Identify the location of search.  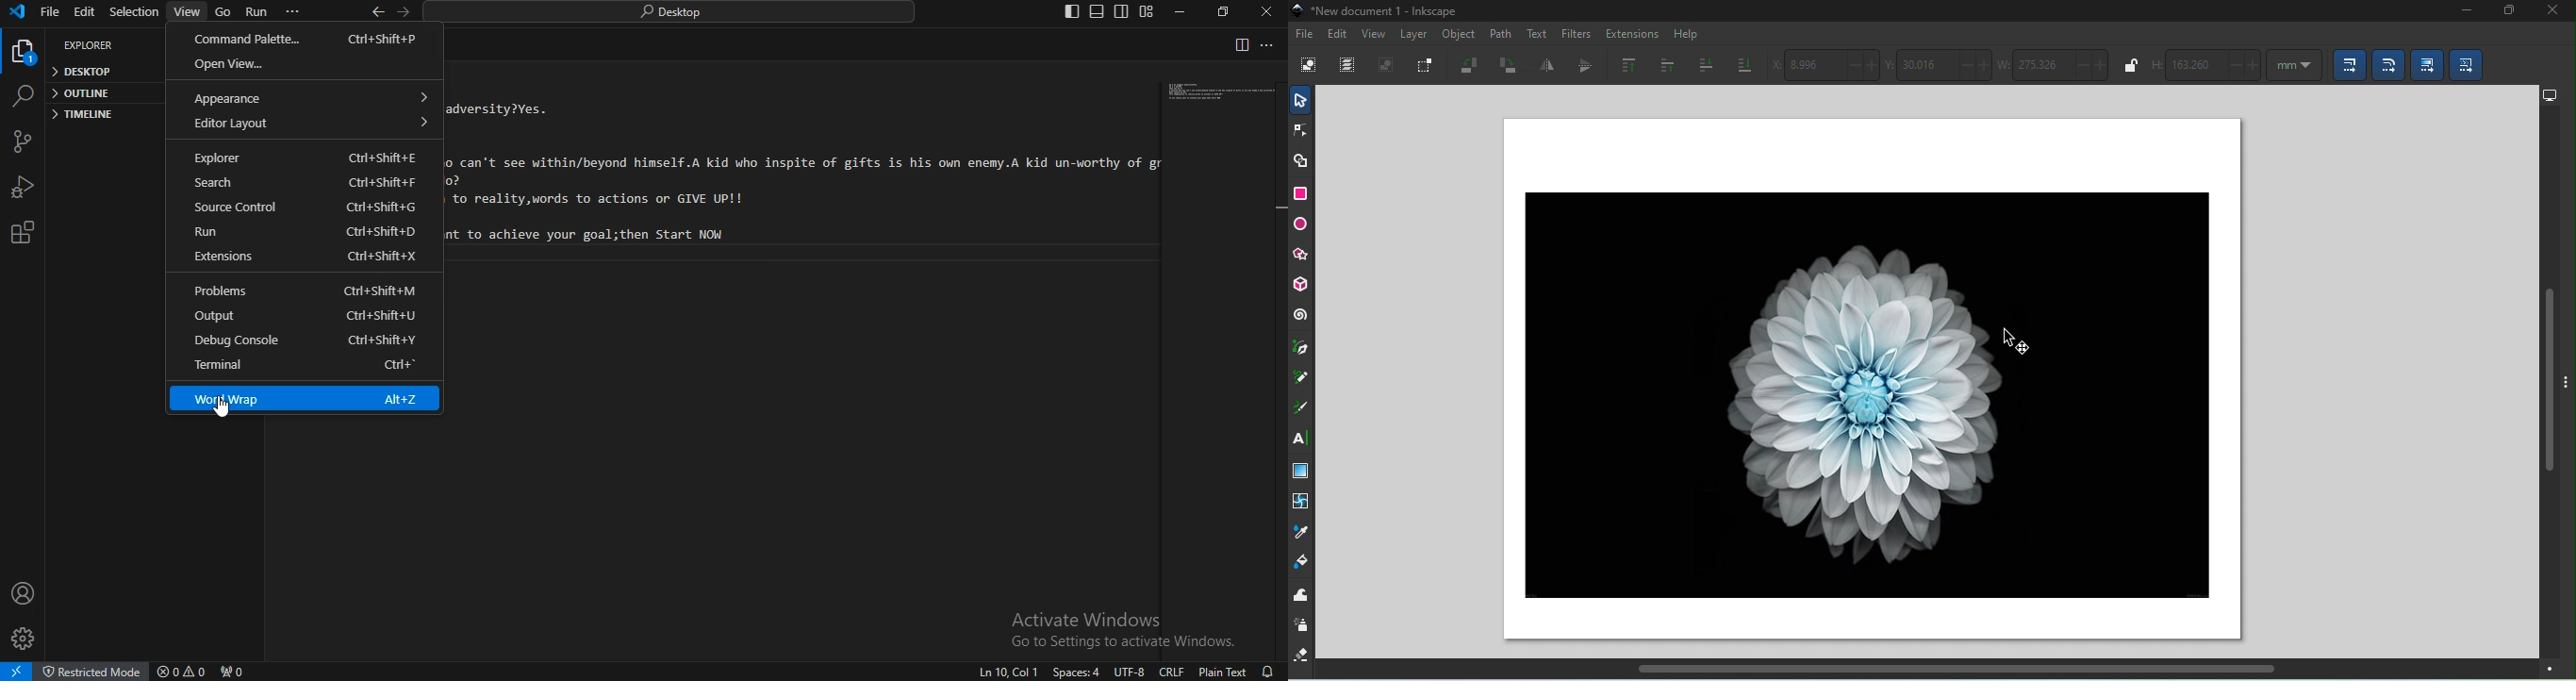
(675, 11).